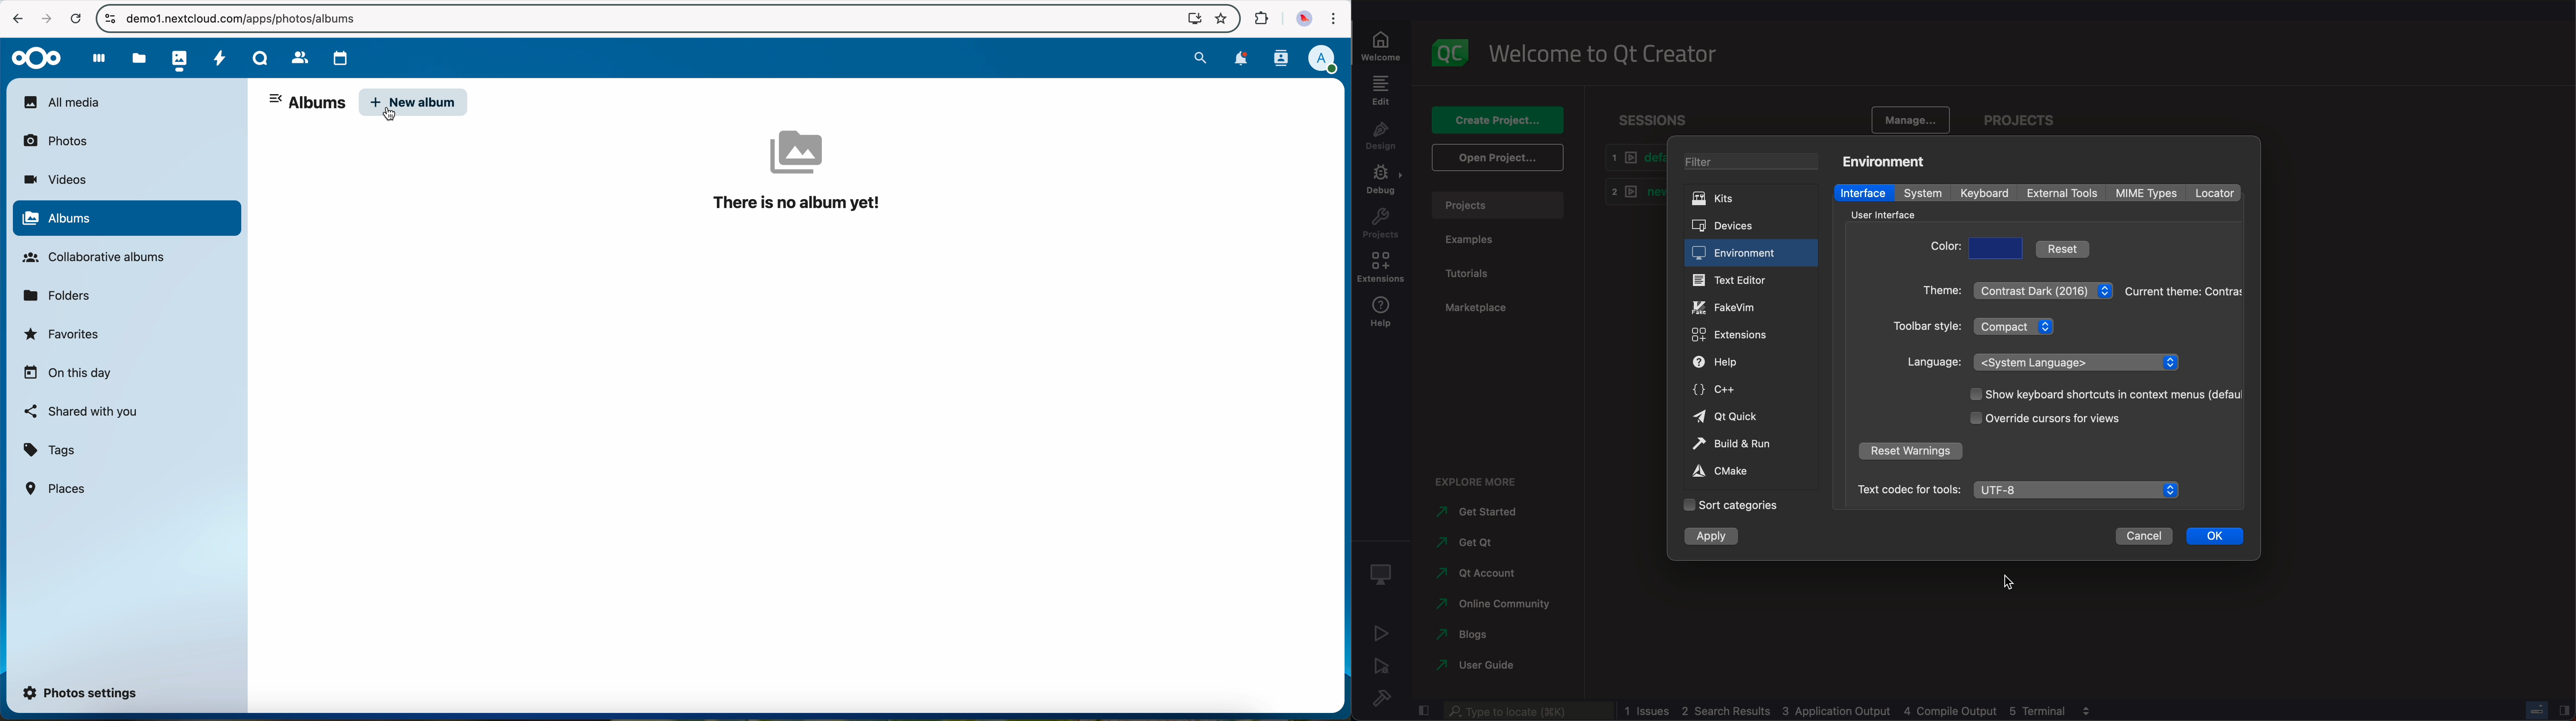 This screenshot has width=2576, height=728. I want to click on marketplace, so click(1473, 306).